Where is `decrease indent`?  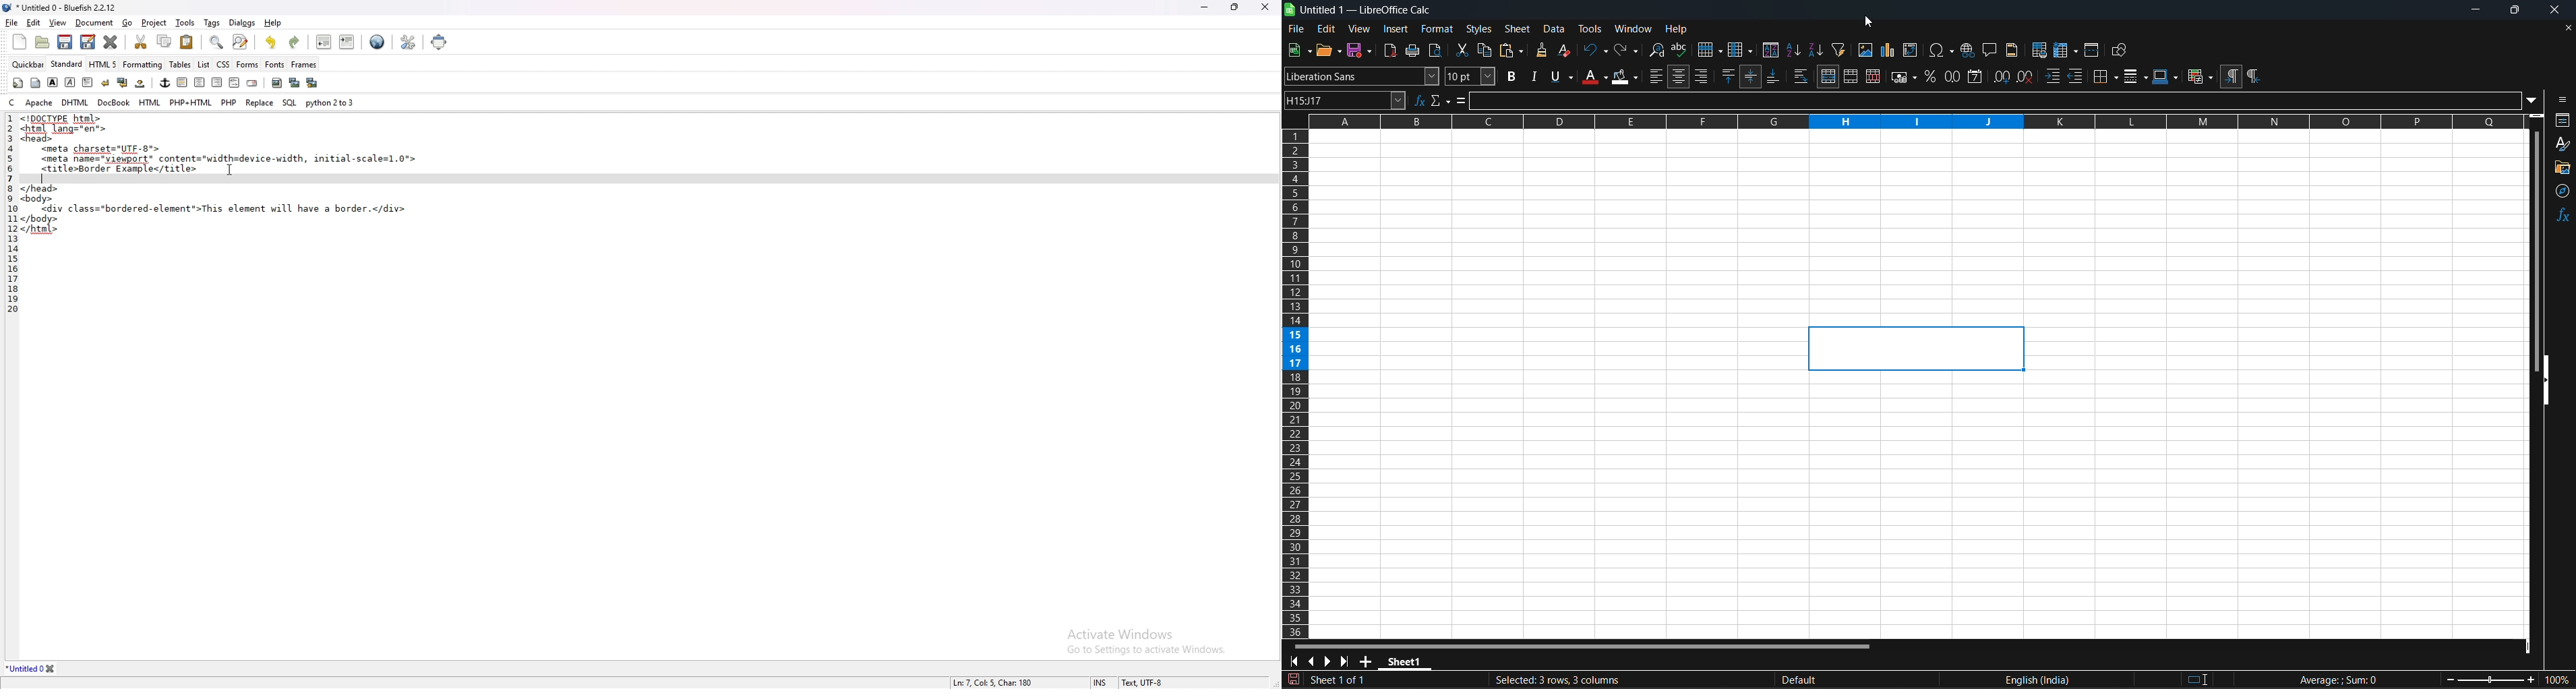
decrease indent is located at coordinates (2077, 76).